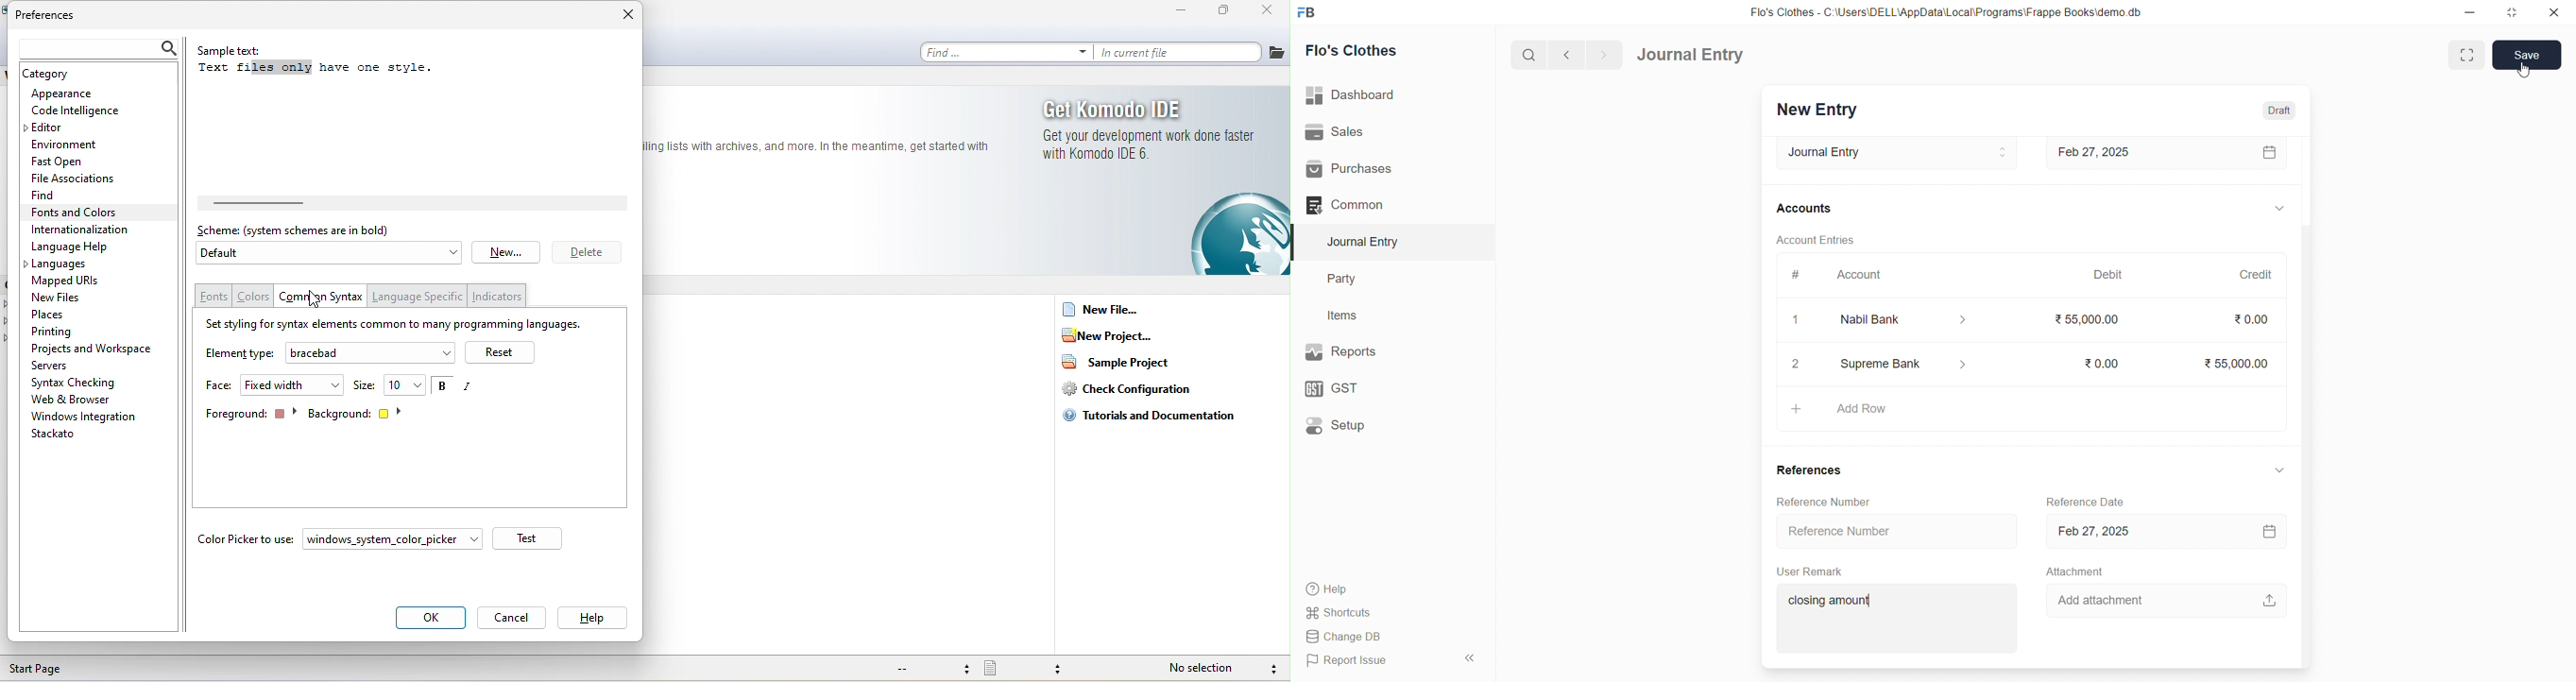 Image resolution: width=2576 pixels, height=700 pixels. Describe the element at coordinates (2089, 500) in the screenshot. I see `Reference Date` at that location.